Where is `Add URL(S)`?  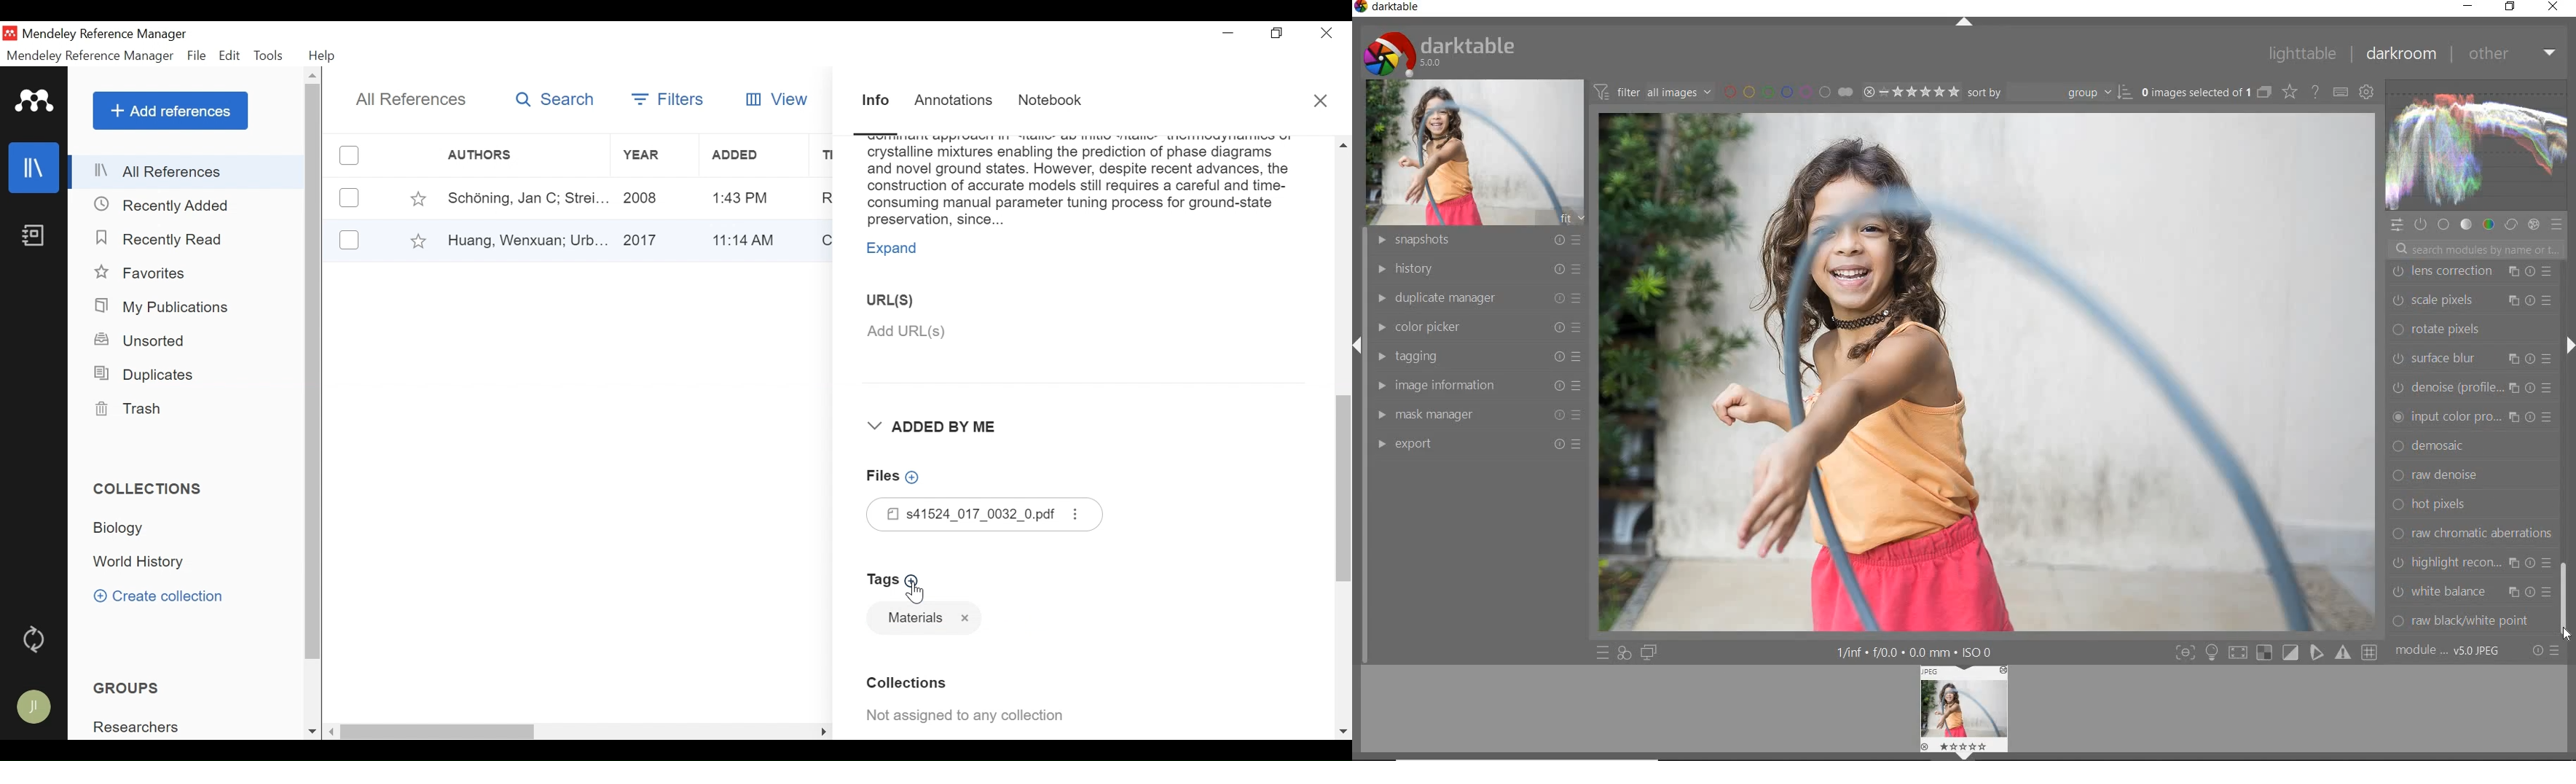 Add URL(S) is located at coordinates (988, 332).